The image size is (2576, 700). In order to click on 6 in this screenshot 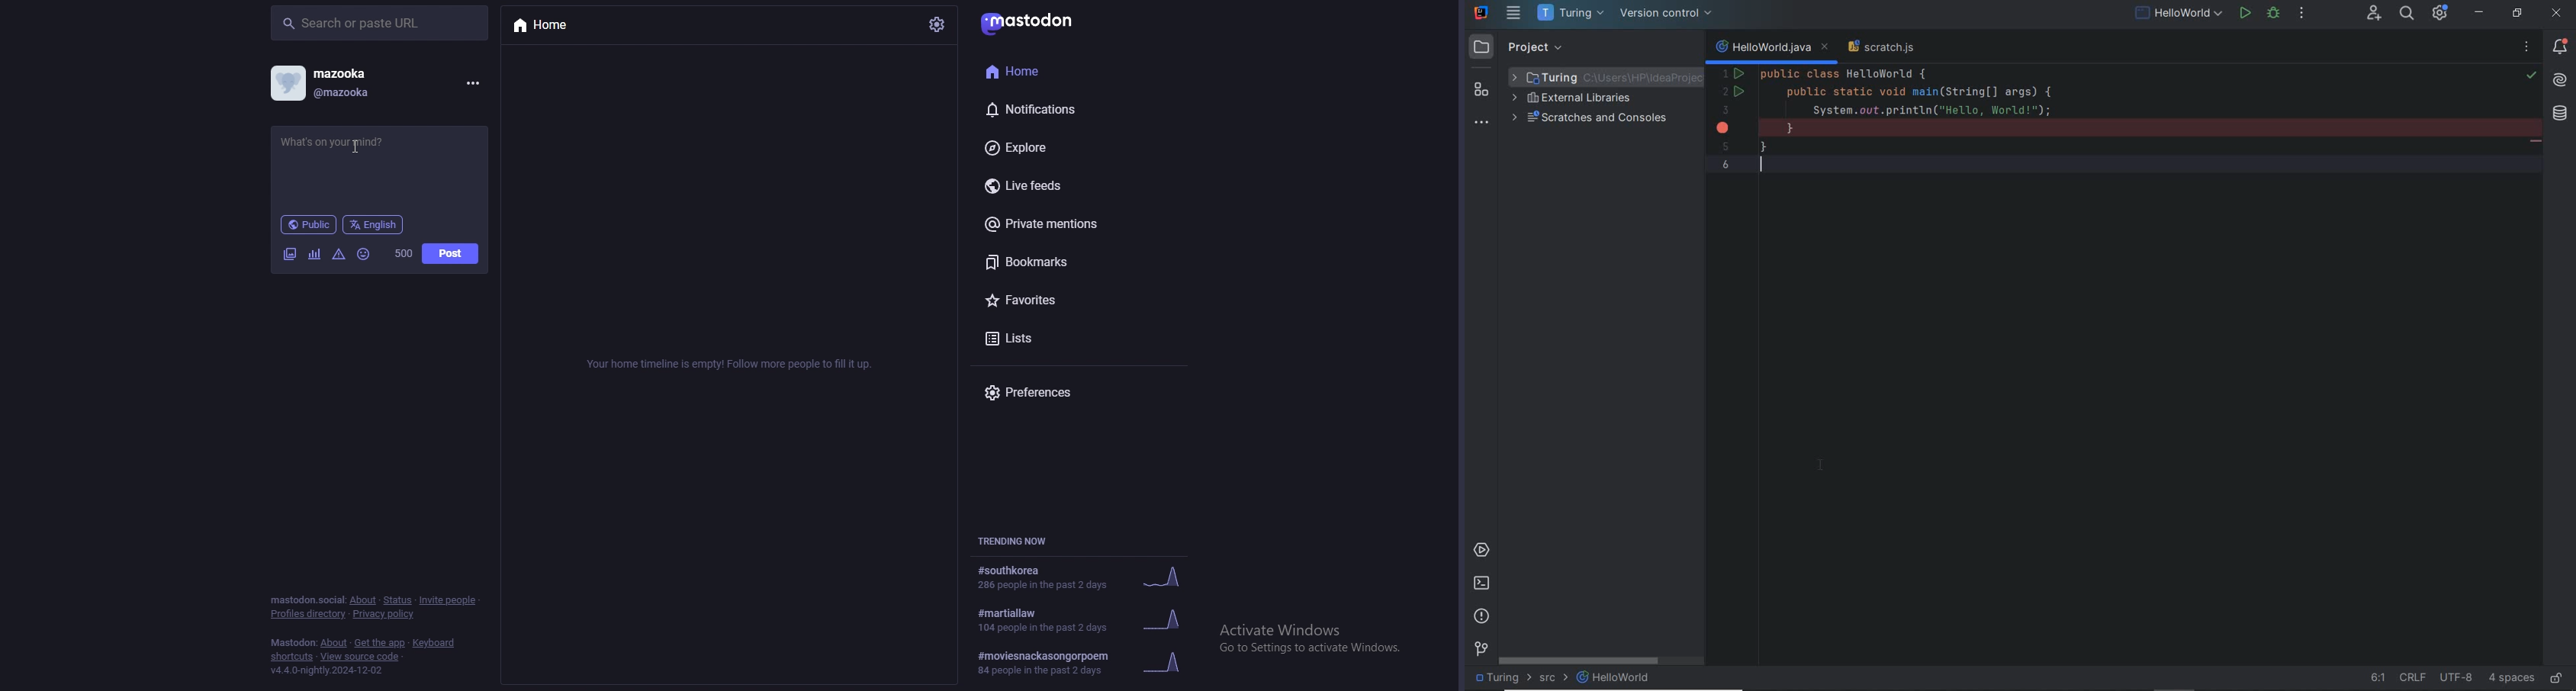, I will do `click(1727, 164)`.